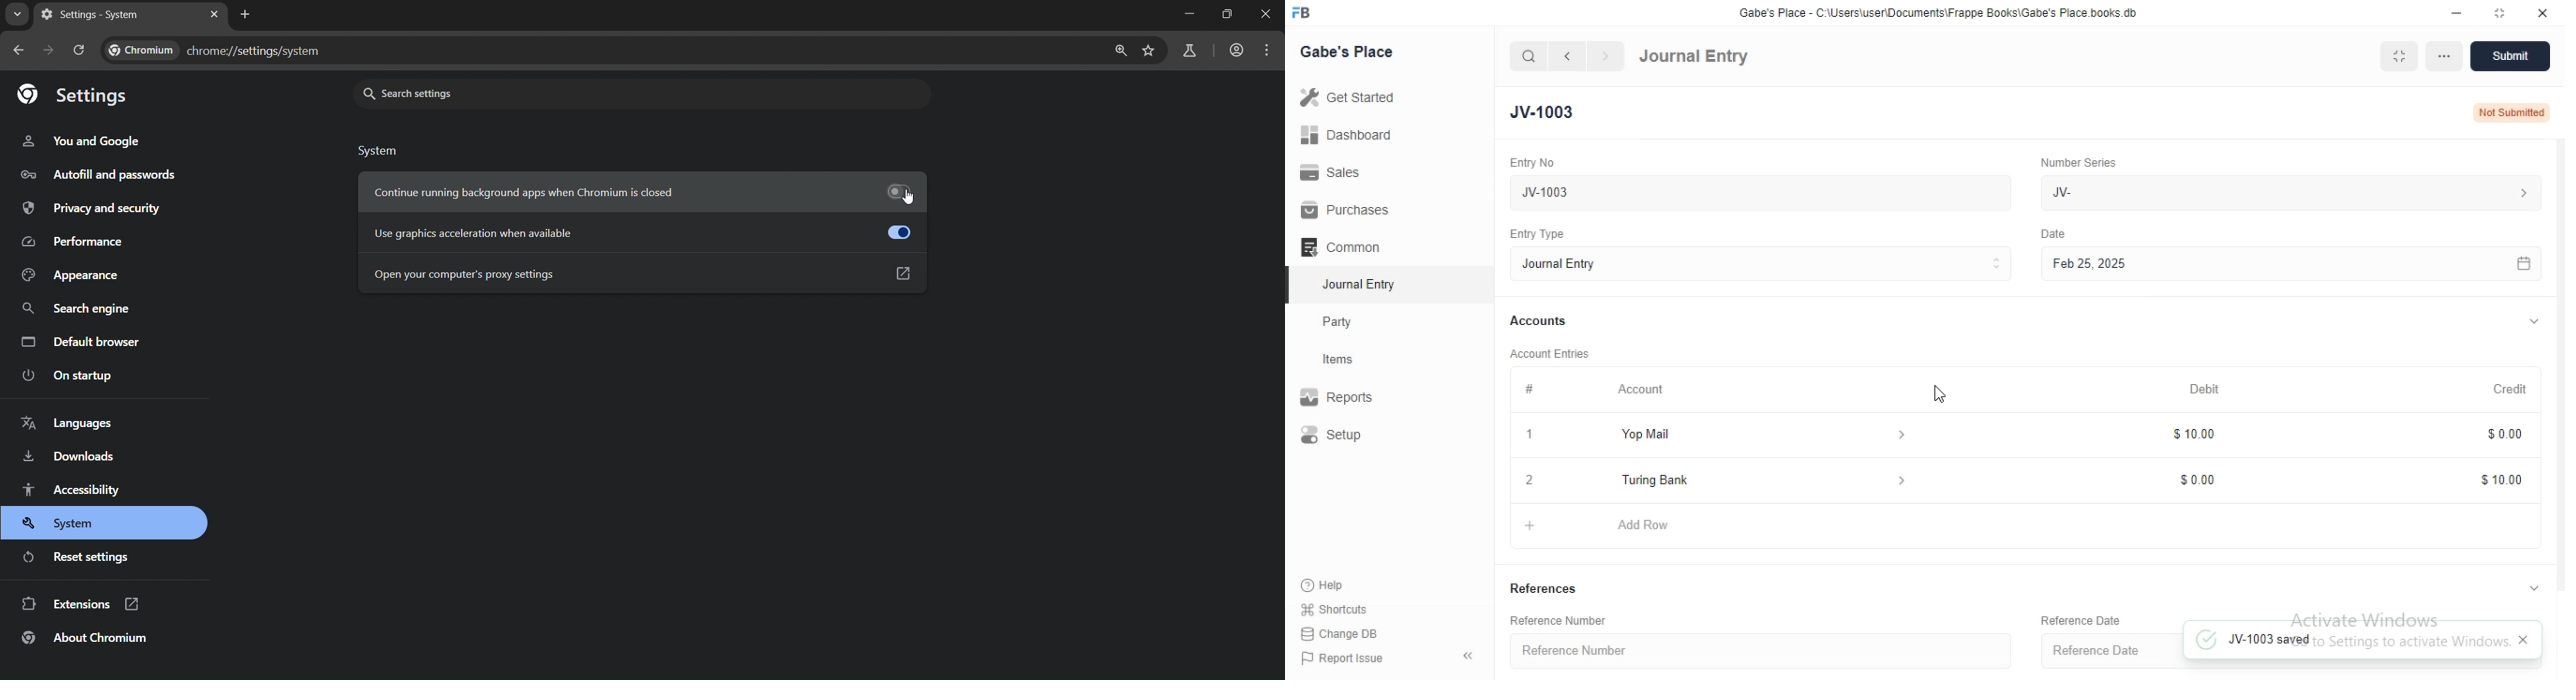 The height and width of the screenshot is (700, 2576). Describe the element at coordinates (1540, 322) in the screenshot. I see `Accounts` at that location.